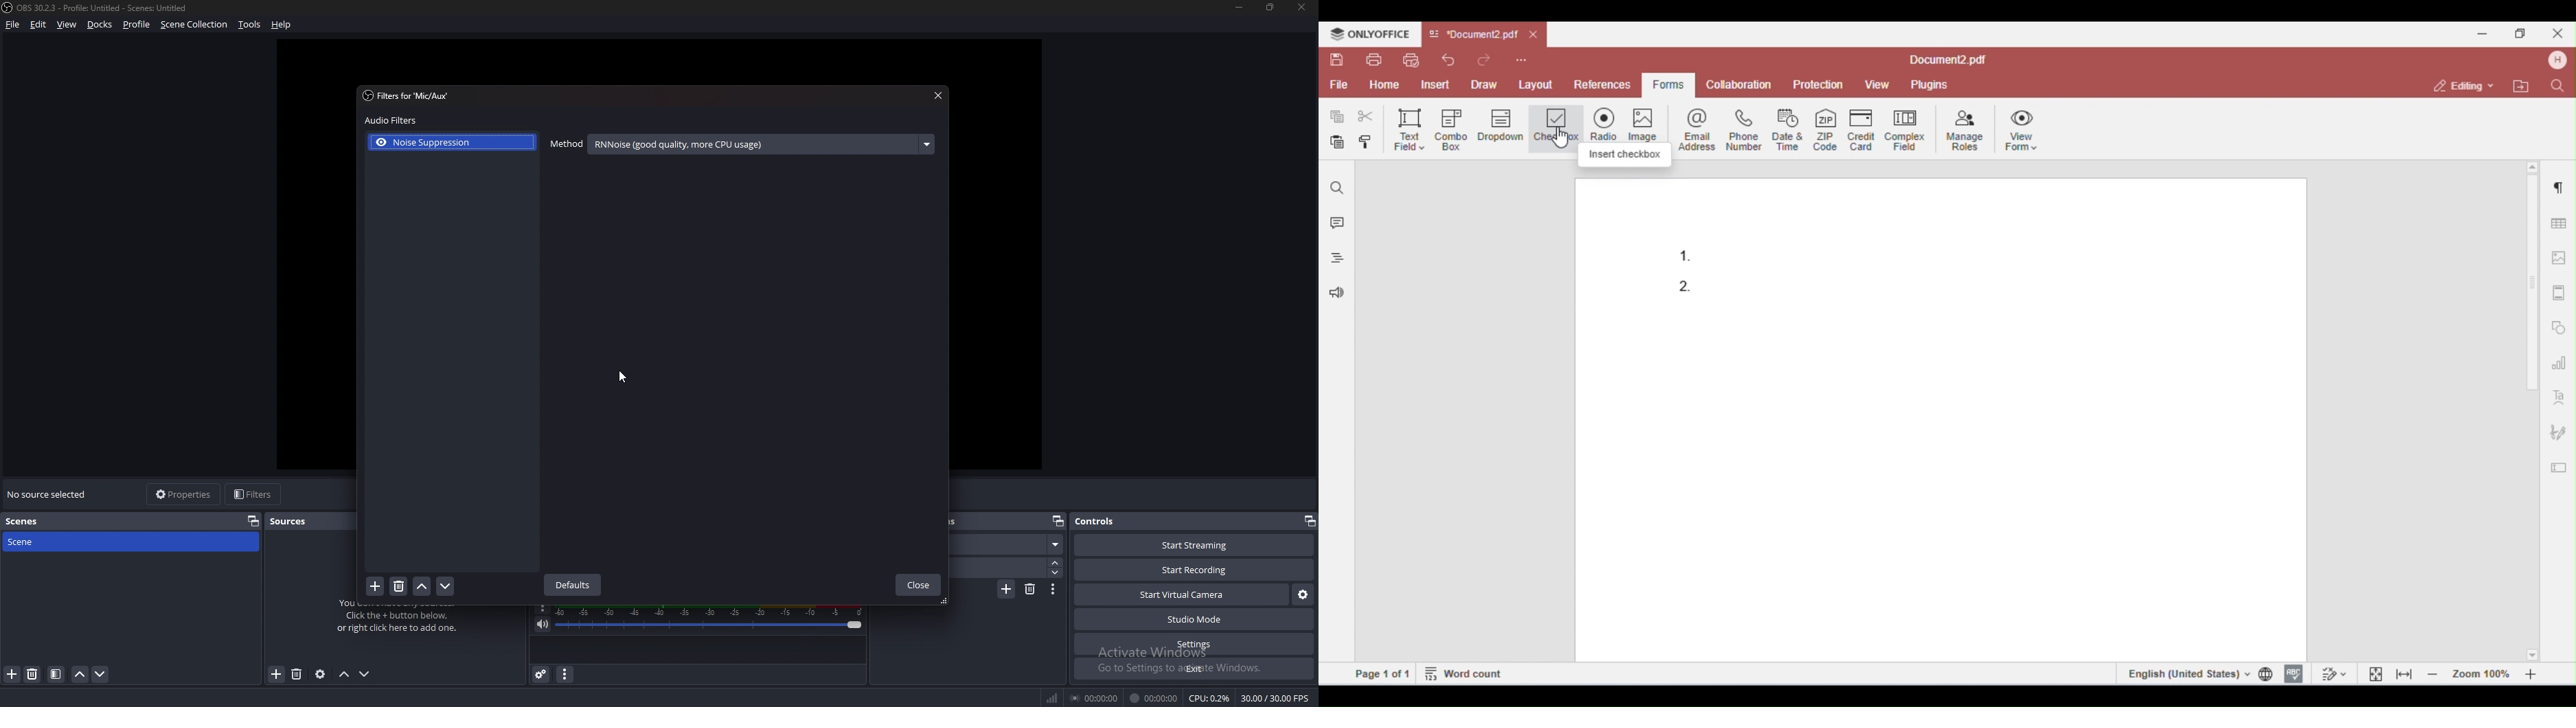  I want to click on start virtual camera, so click(1184, 594).